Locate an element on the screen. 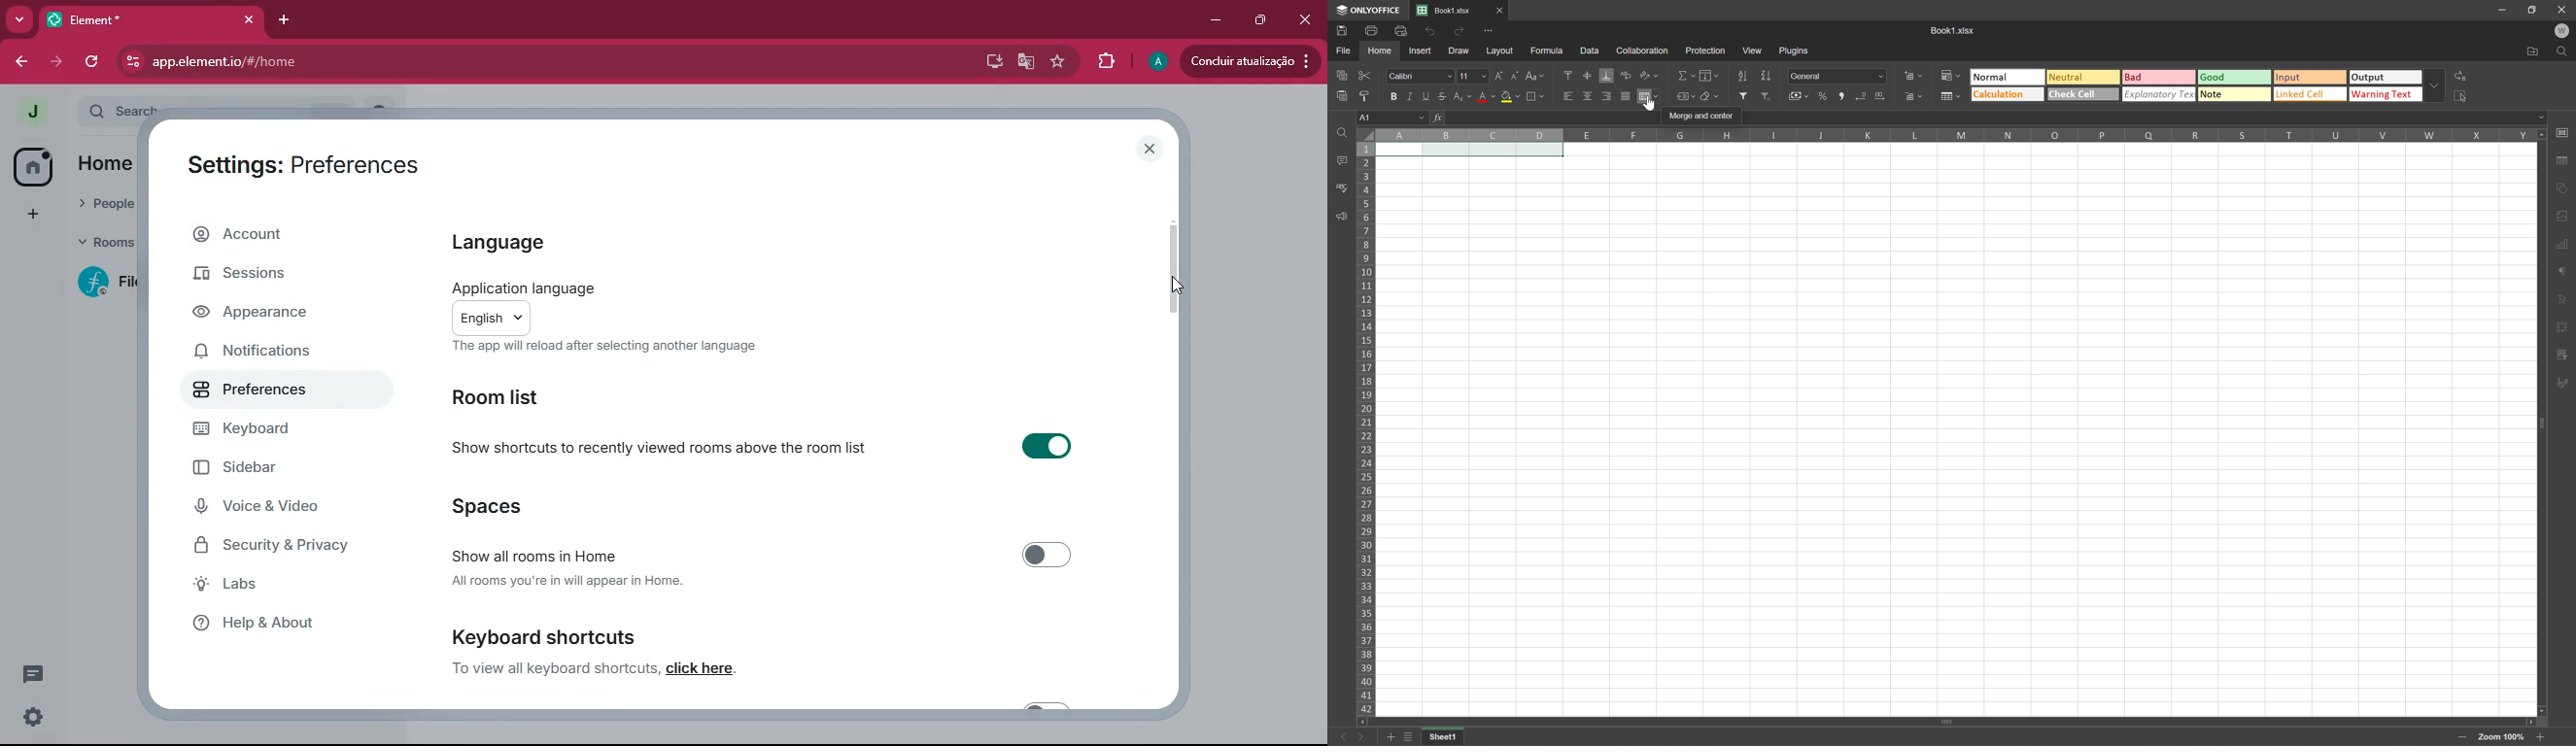 The image size is (2576, 756). Slicer settings is located at coordinates (2562, 328).